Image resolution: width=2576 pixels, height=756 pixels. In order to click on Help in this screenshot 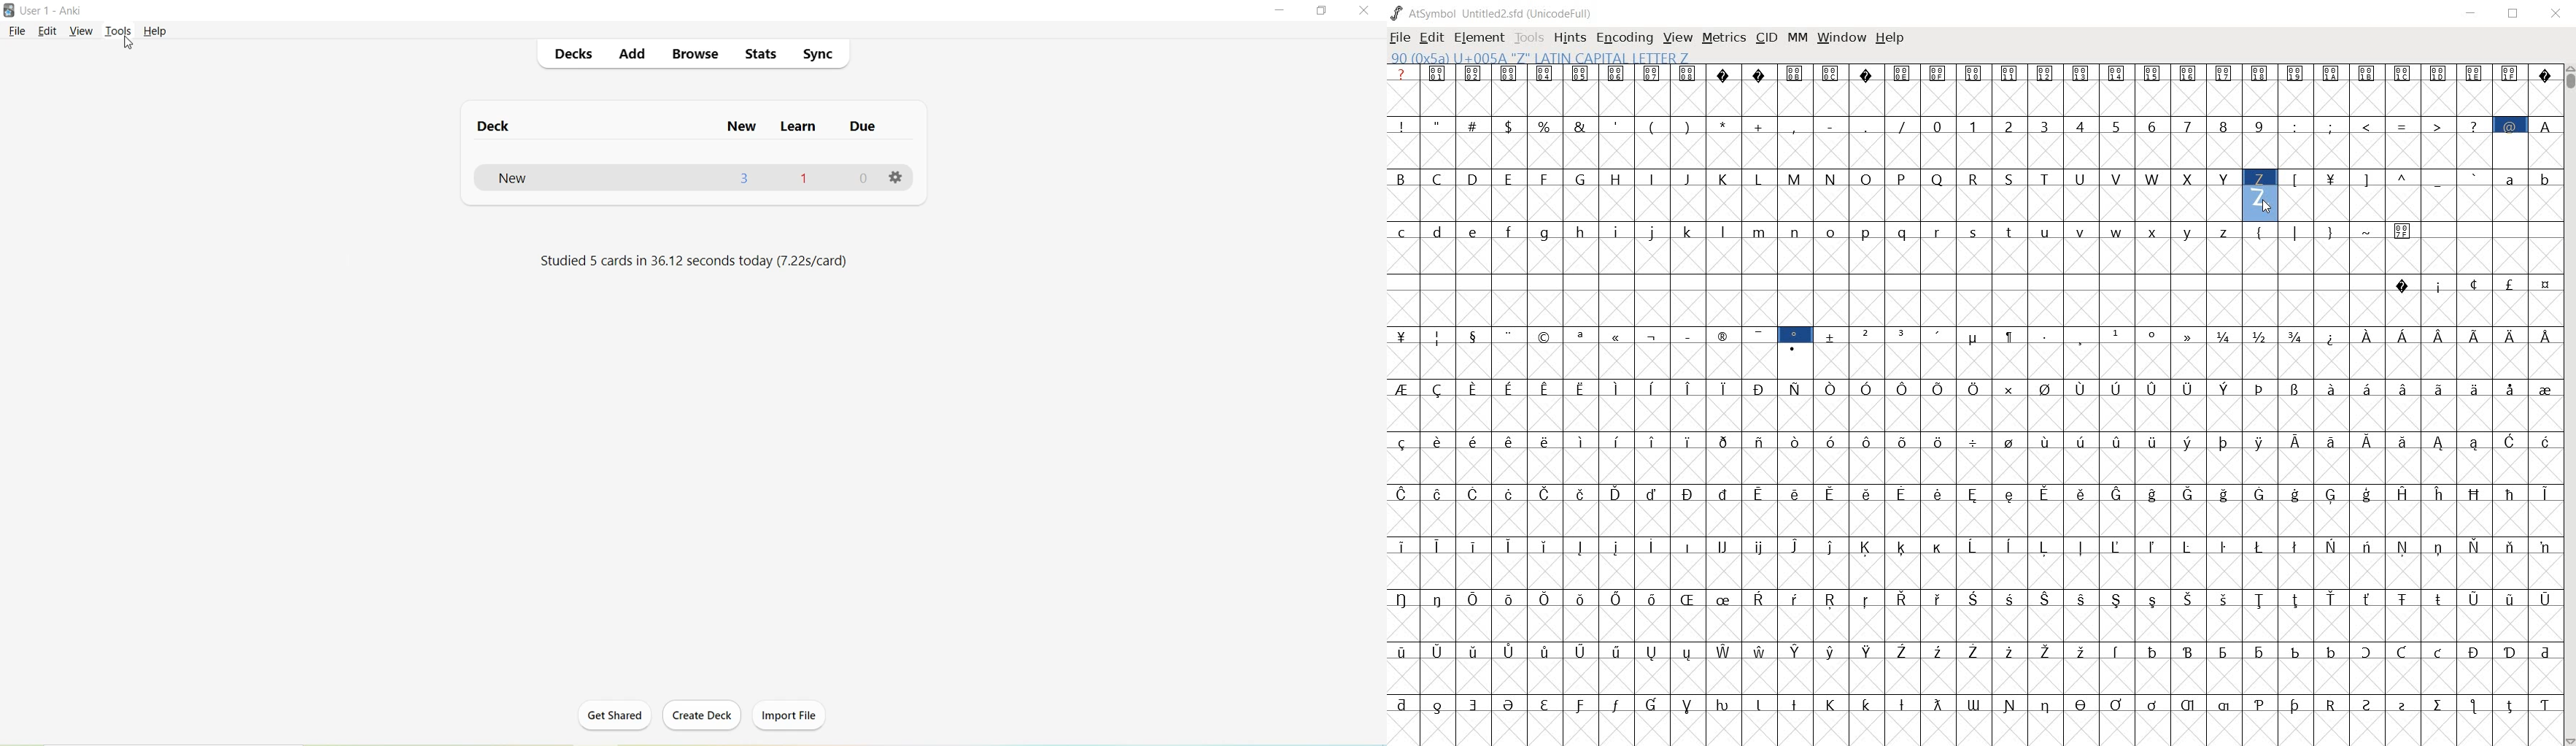, I will do `click(155, 31)`.